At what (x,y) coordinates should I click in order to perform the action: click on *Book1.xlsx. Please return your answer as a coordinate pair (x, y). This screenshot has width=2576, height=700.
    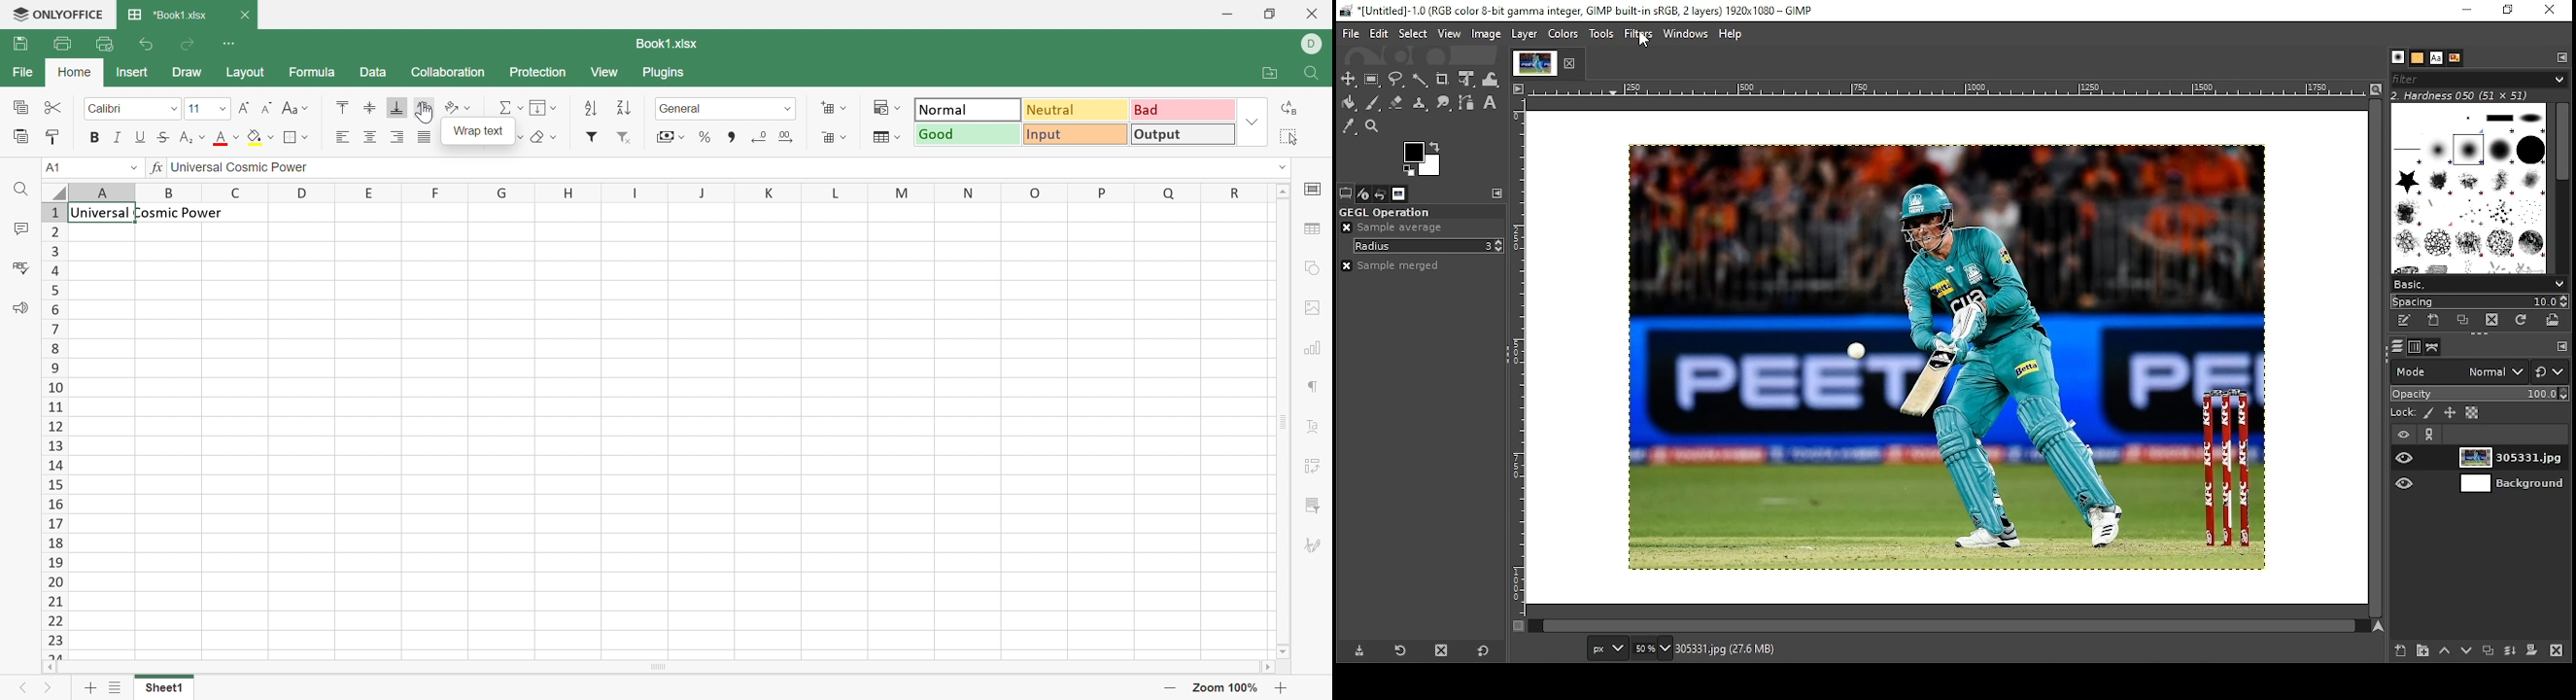
    Looking at the image, I should click on (167, 15).